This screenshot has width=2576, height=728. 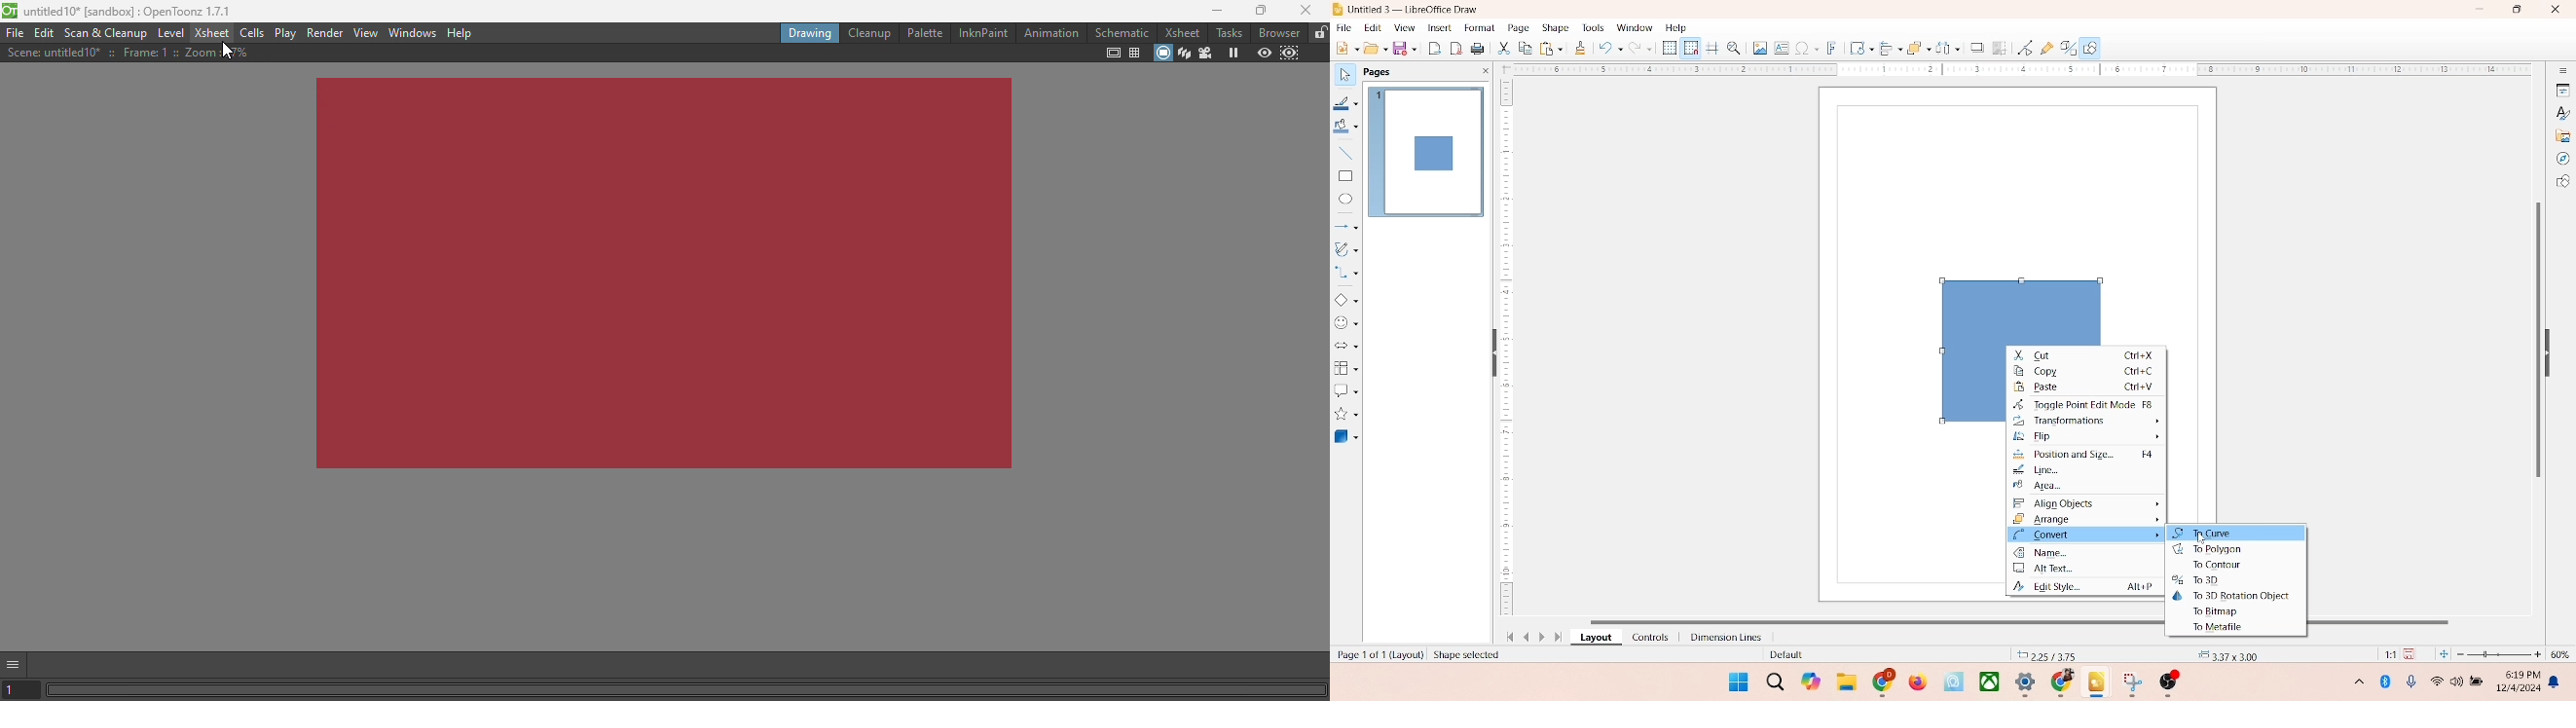 What do you see at coordinates (2089, 436) in the screenshot?
I see `flip` at bounding box center [2089, 436].